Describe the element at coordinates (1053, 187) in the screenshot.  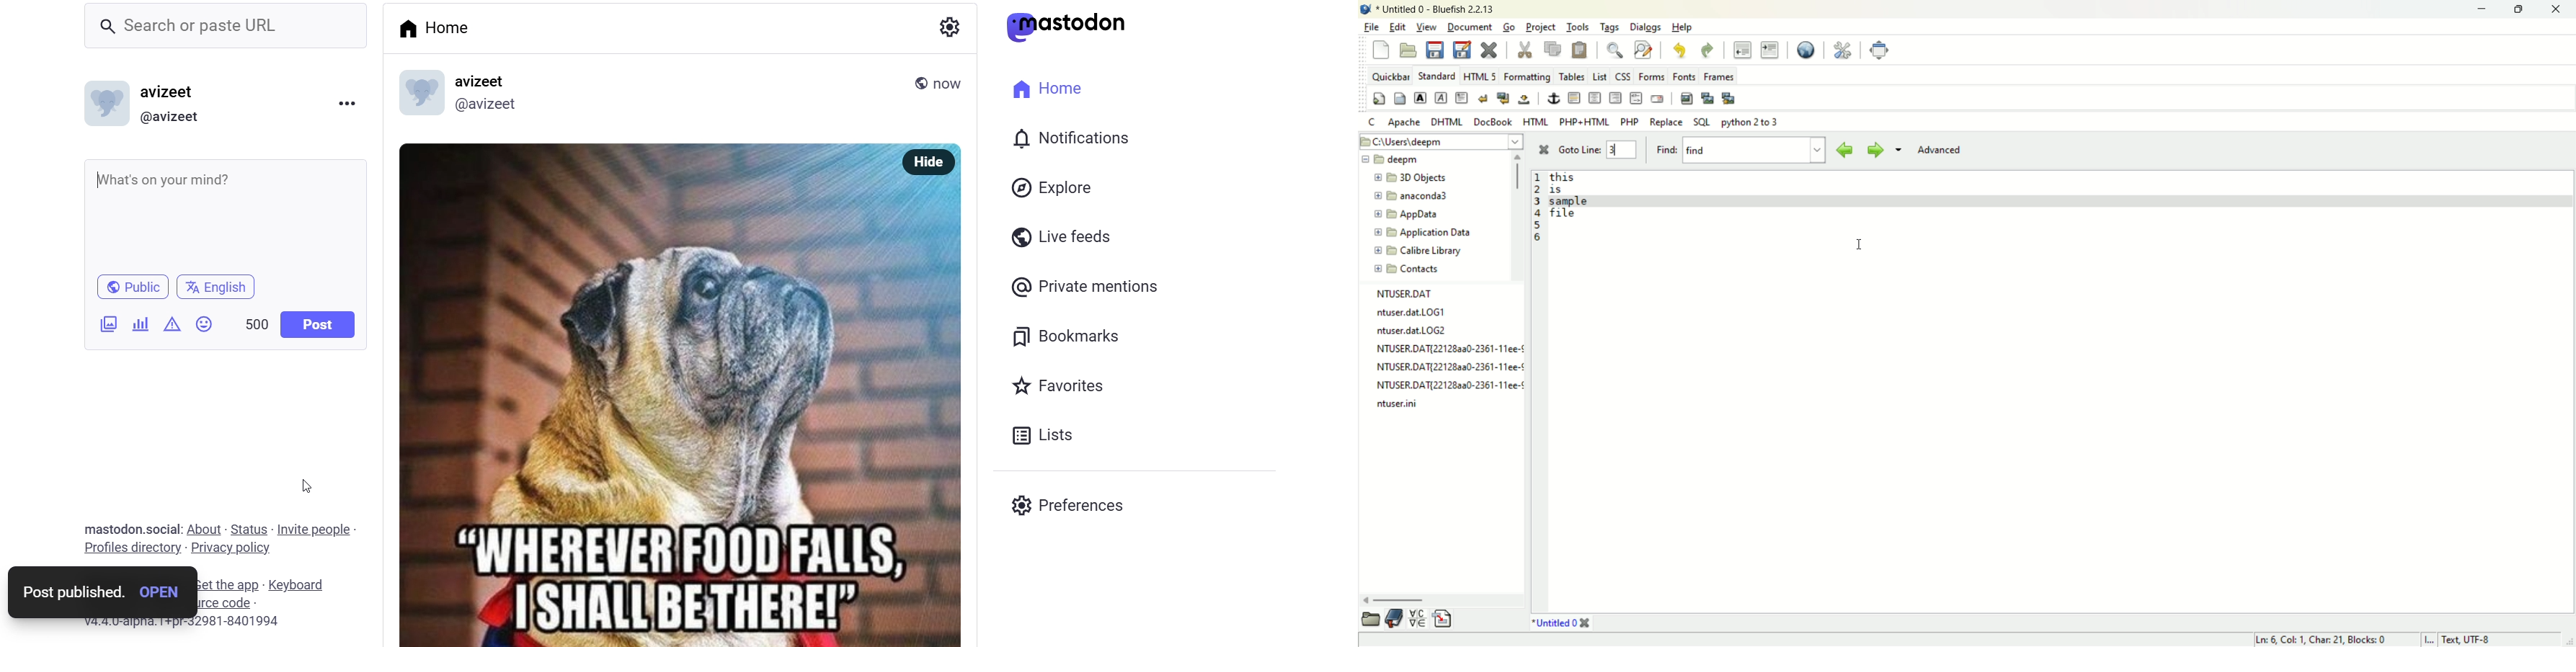
I see `explore` at that location.